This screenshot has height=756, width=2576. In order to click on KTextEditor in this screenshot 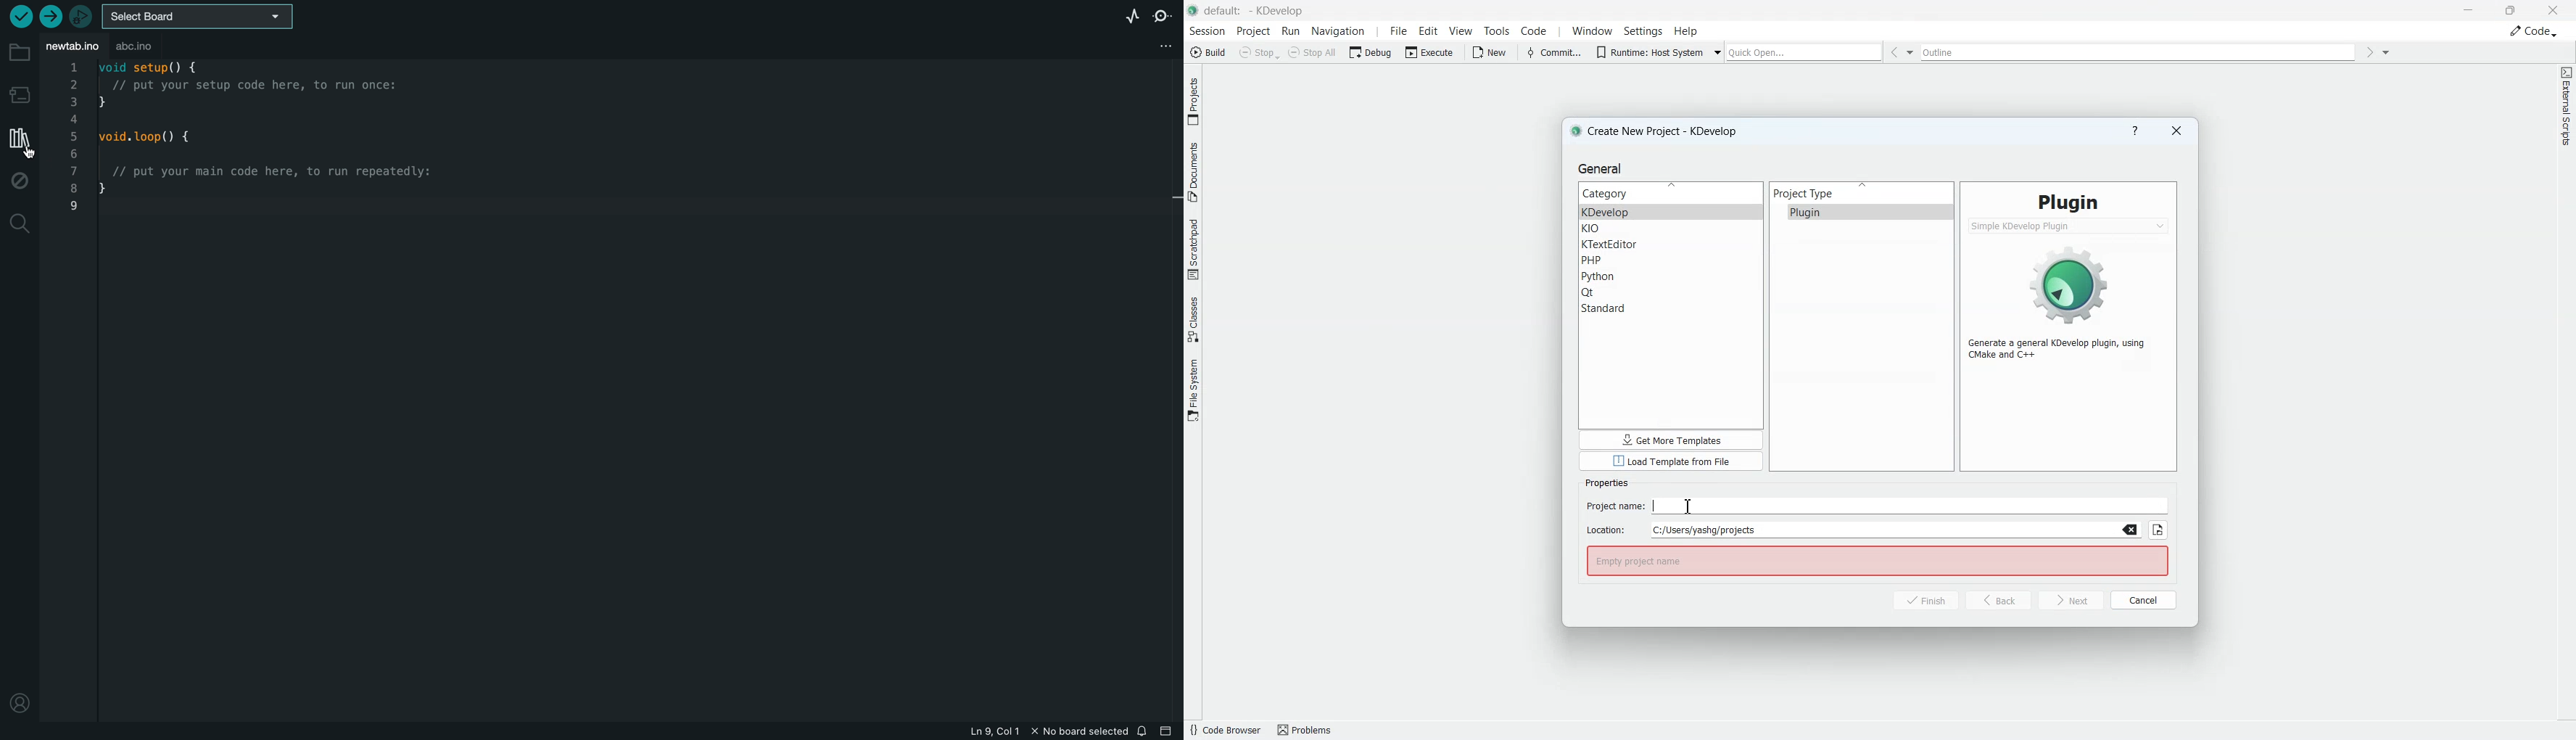, I will do `click(1671, 244)`.